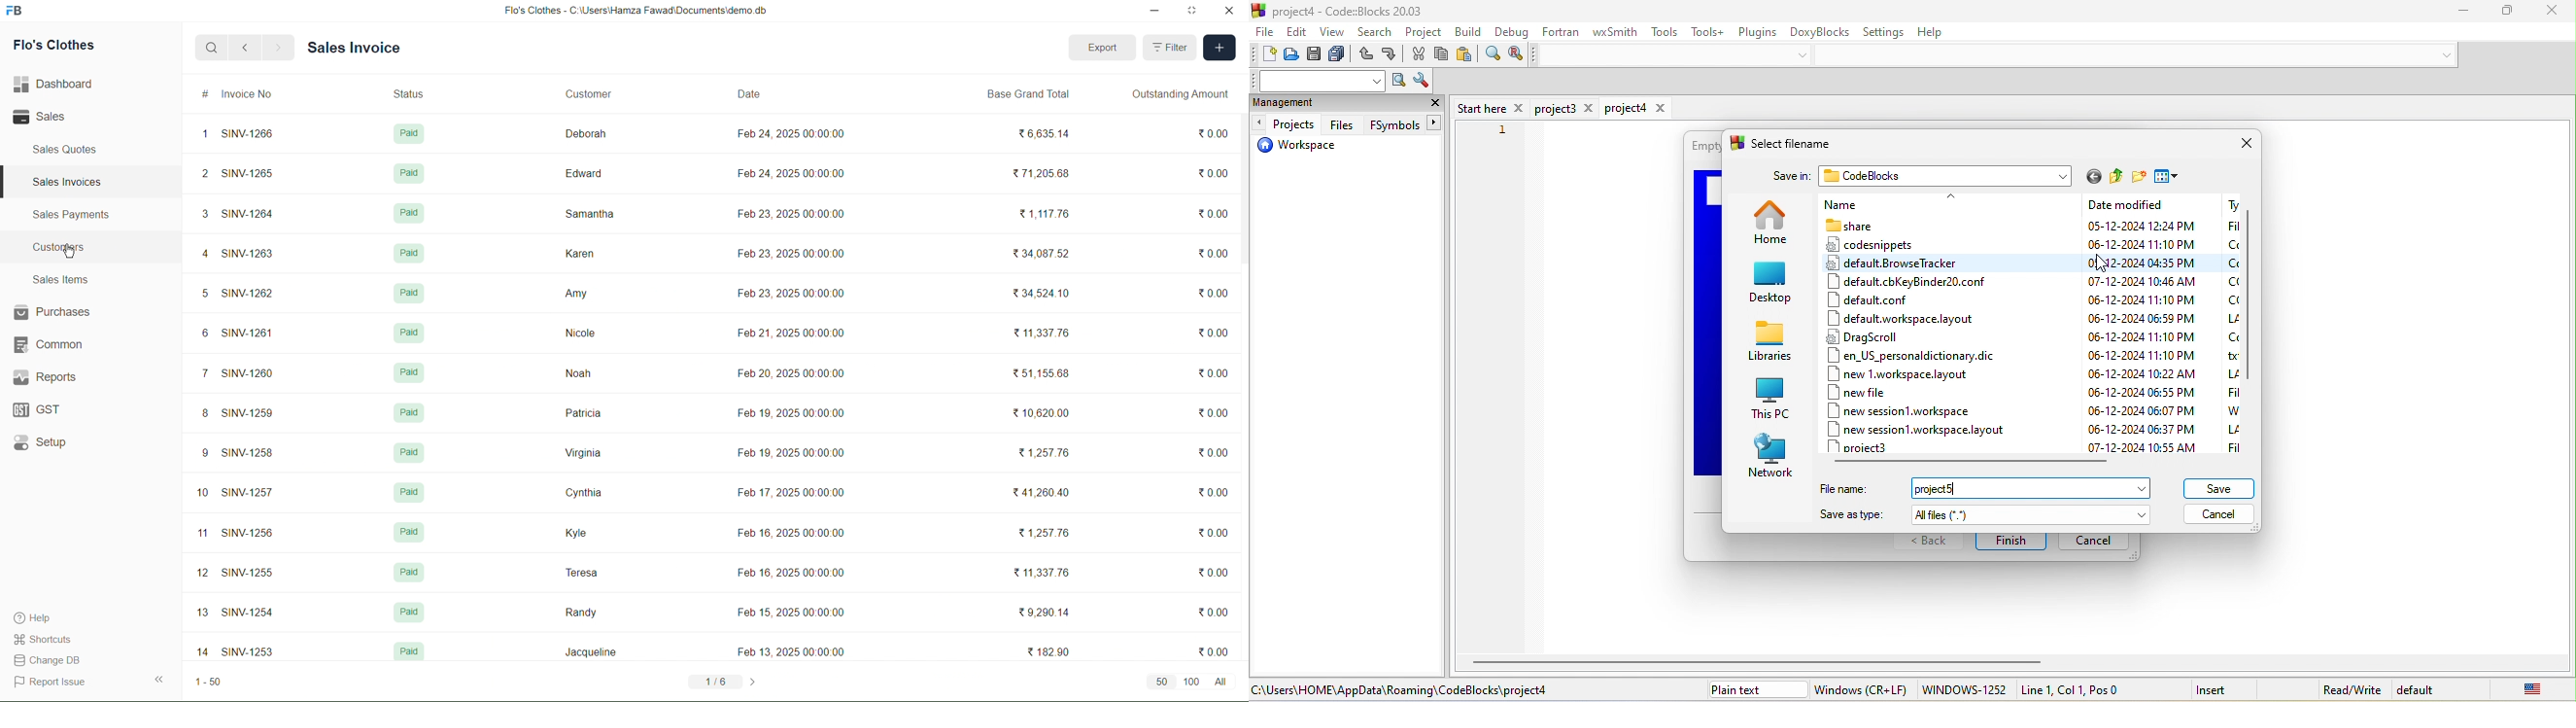 The height and width of the screenshot is (728, 2576). Describe the element at coordinates (1317, 56) in the screenshot. I see `save` at that location.